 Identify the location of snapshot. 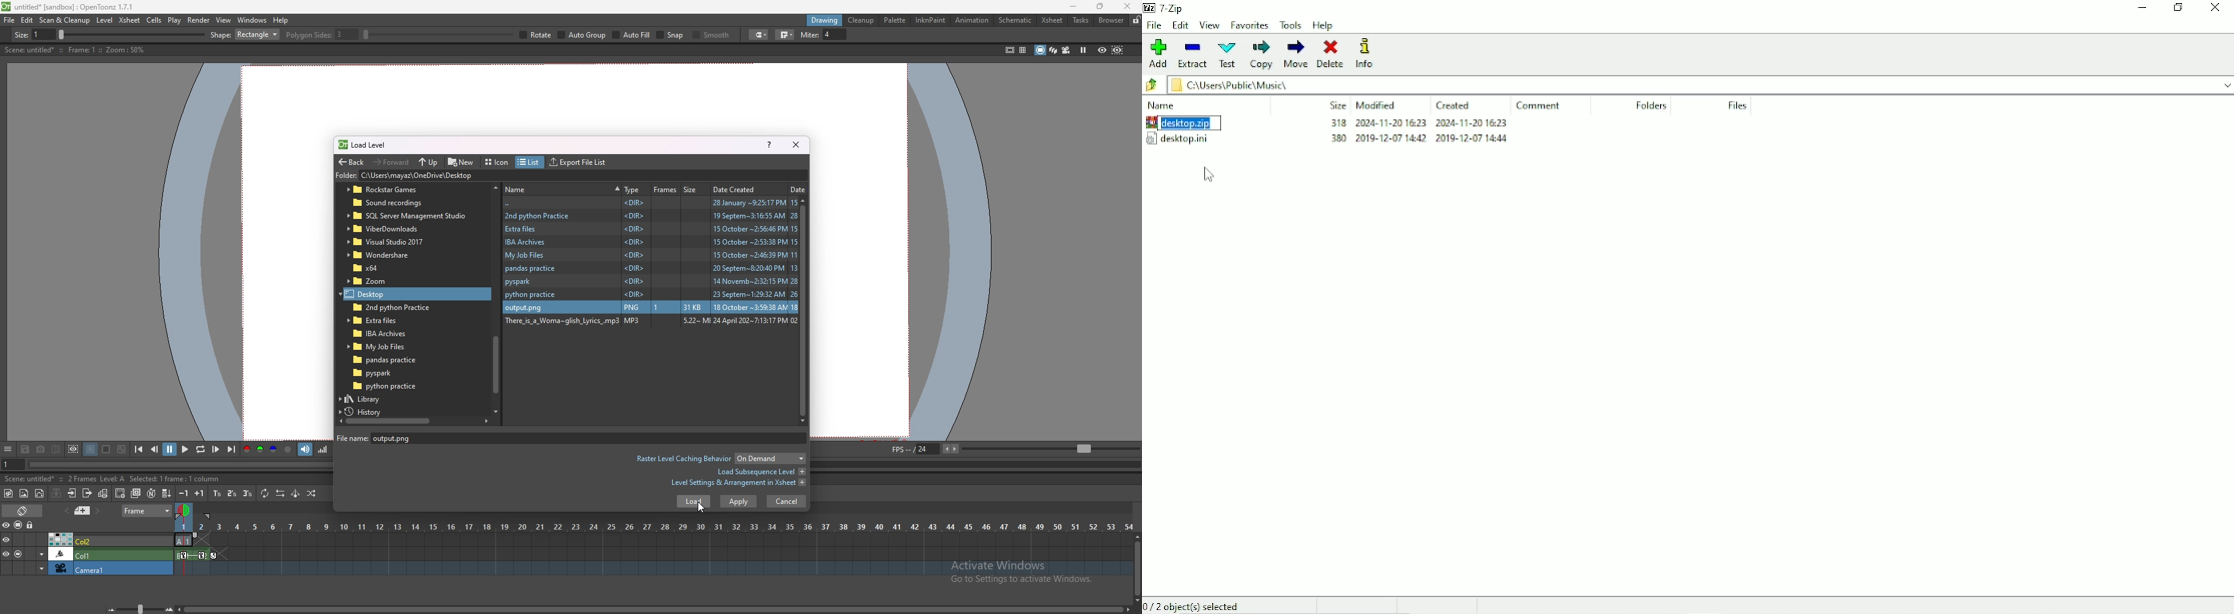
(41, 450).